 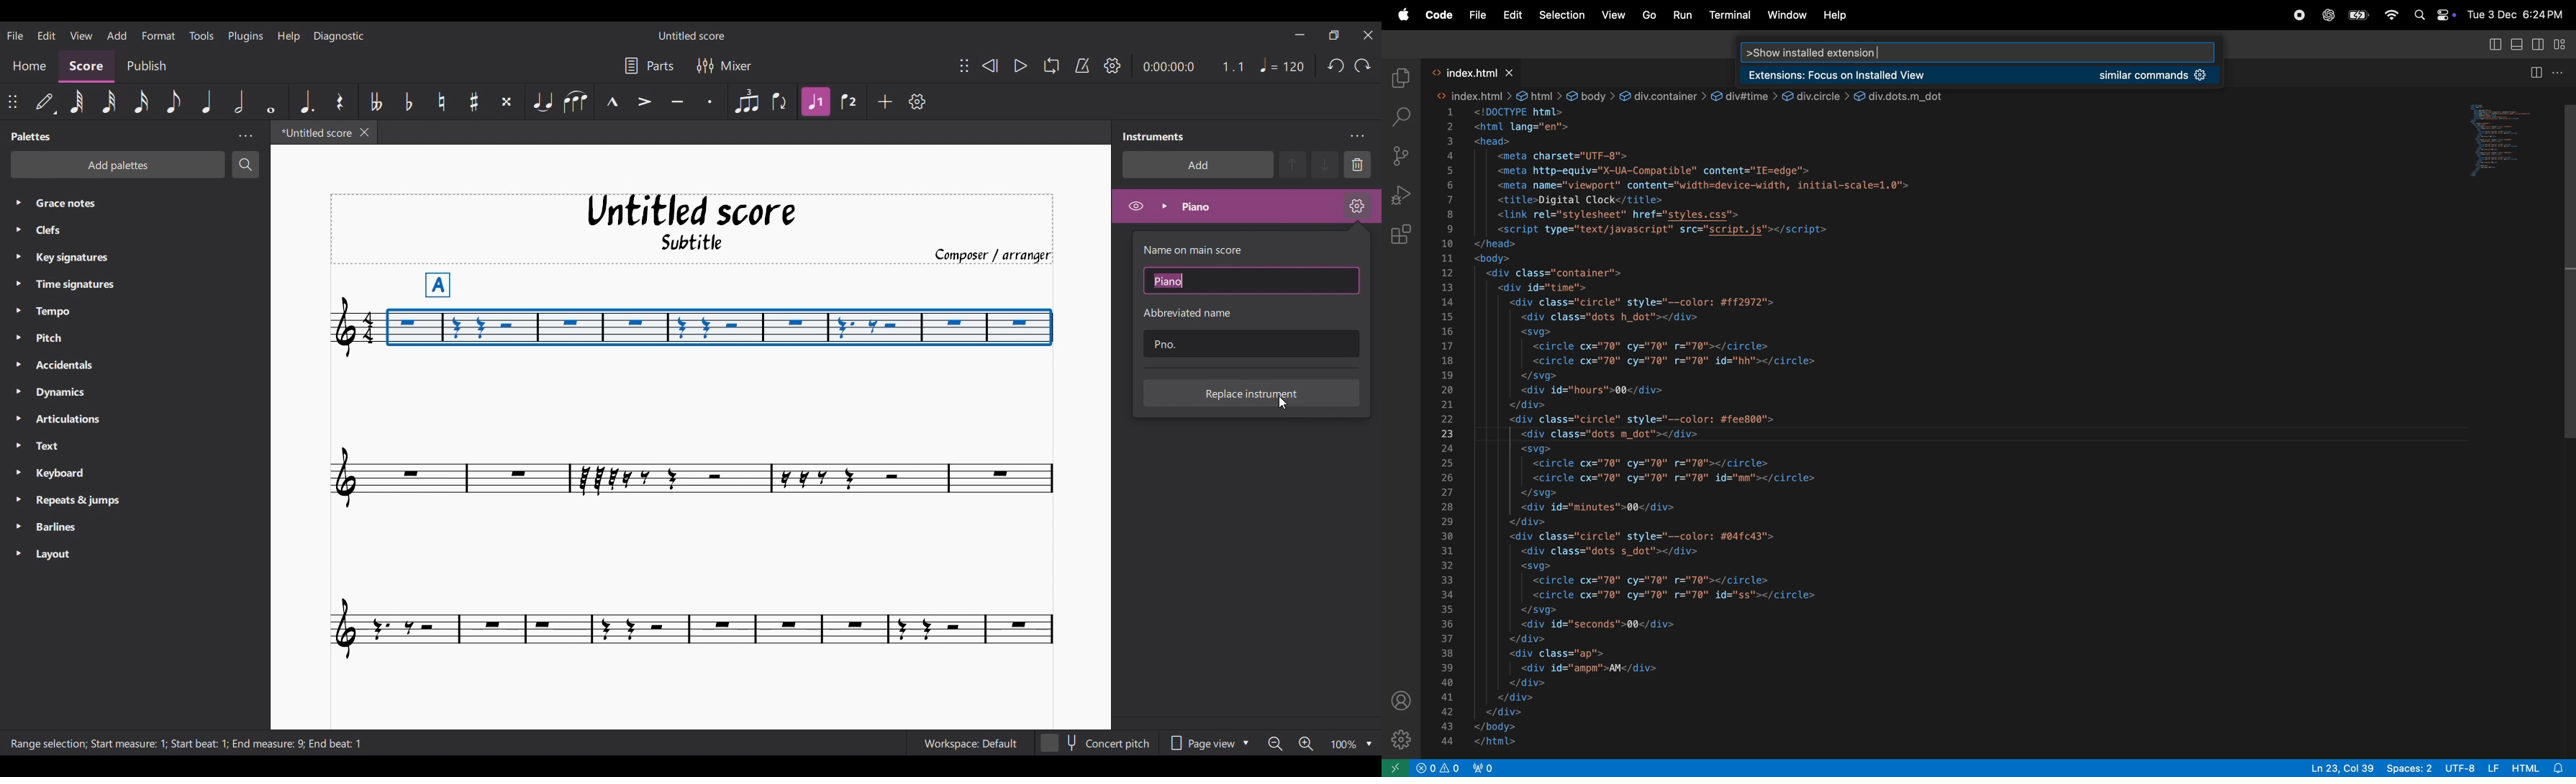 What do you see at coordinates (1356, 137) in the screenshot?
I see `Instrument settings` at bounding box center [1356, 137].